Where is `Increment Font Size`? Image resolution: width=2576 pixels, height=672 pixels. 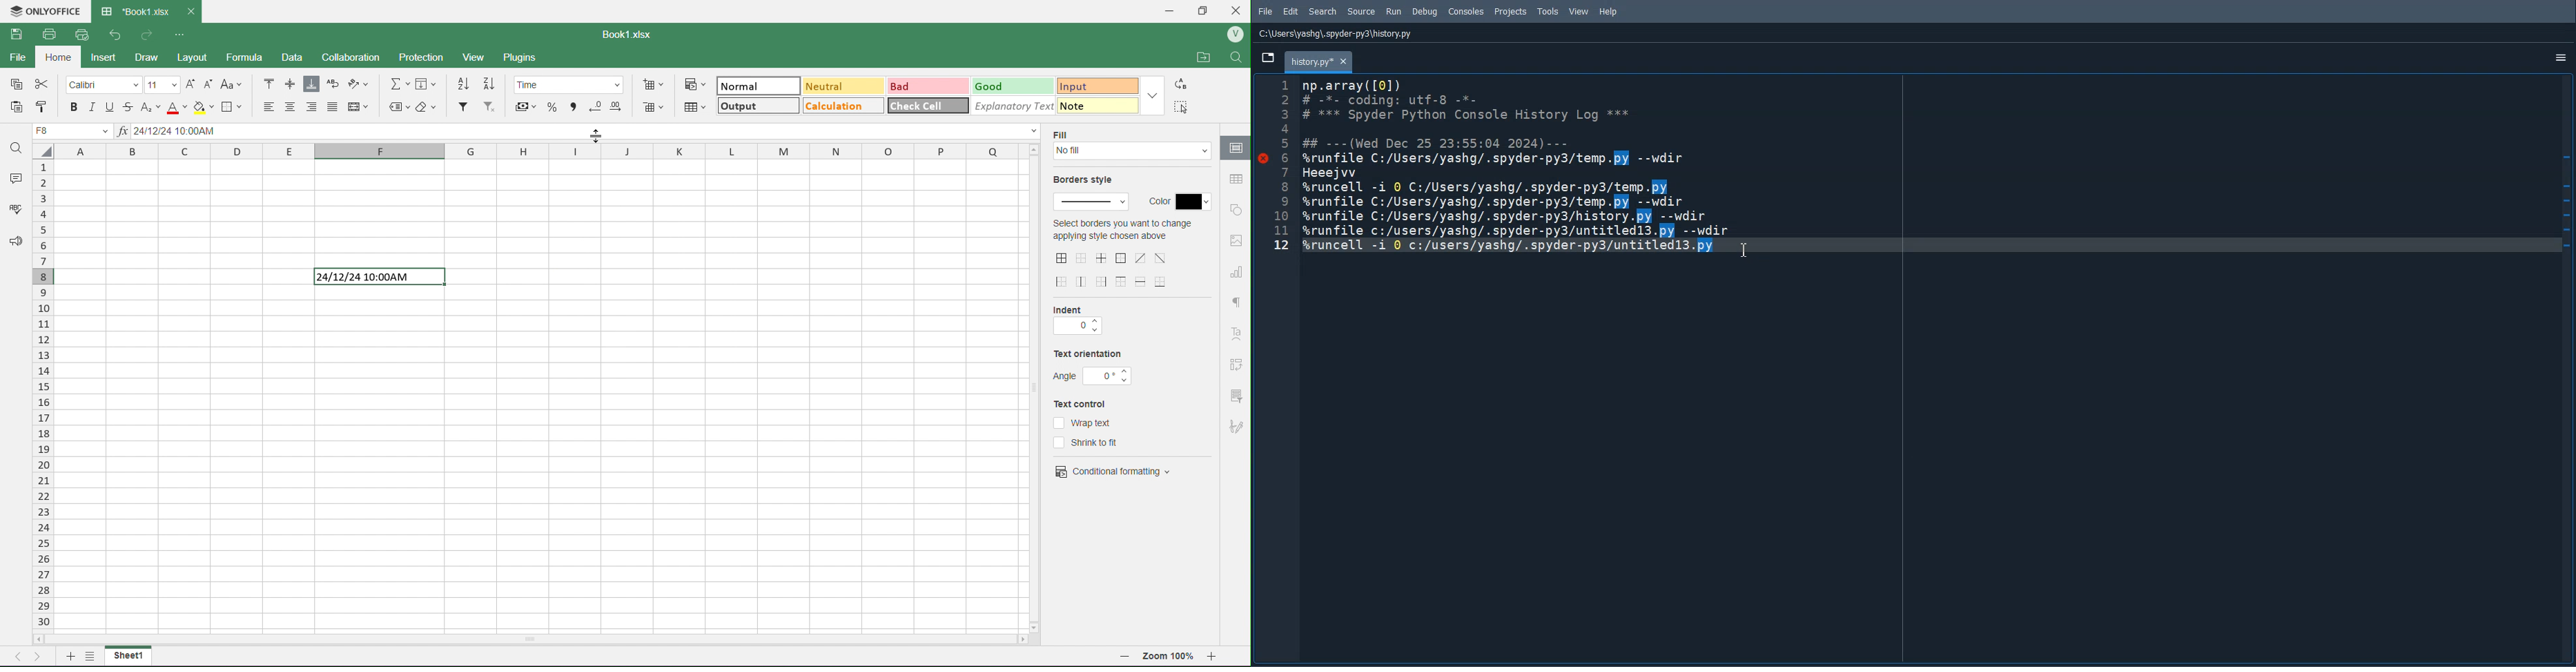
Increment Font Size is located at coordinates (189, 81).